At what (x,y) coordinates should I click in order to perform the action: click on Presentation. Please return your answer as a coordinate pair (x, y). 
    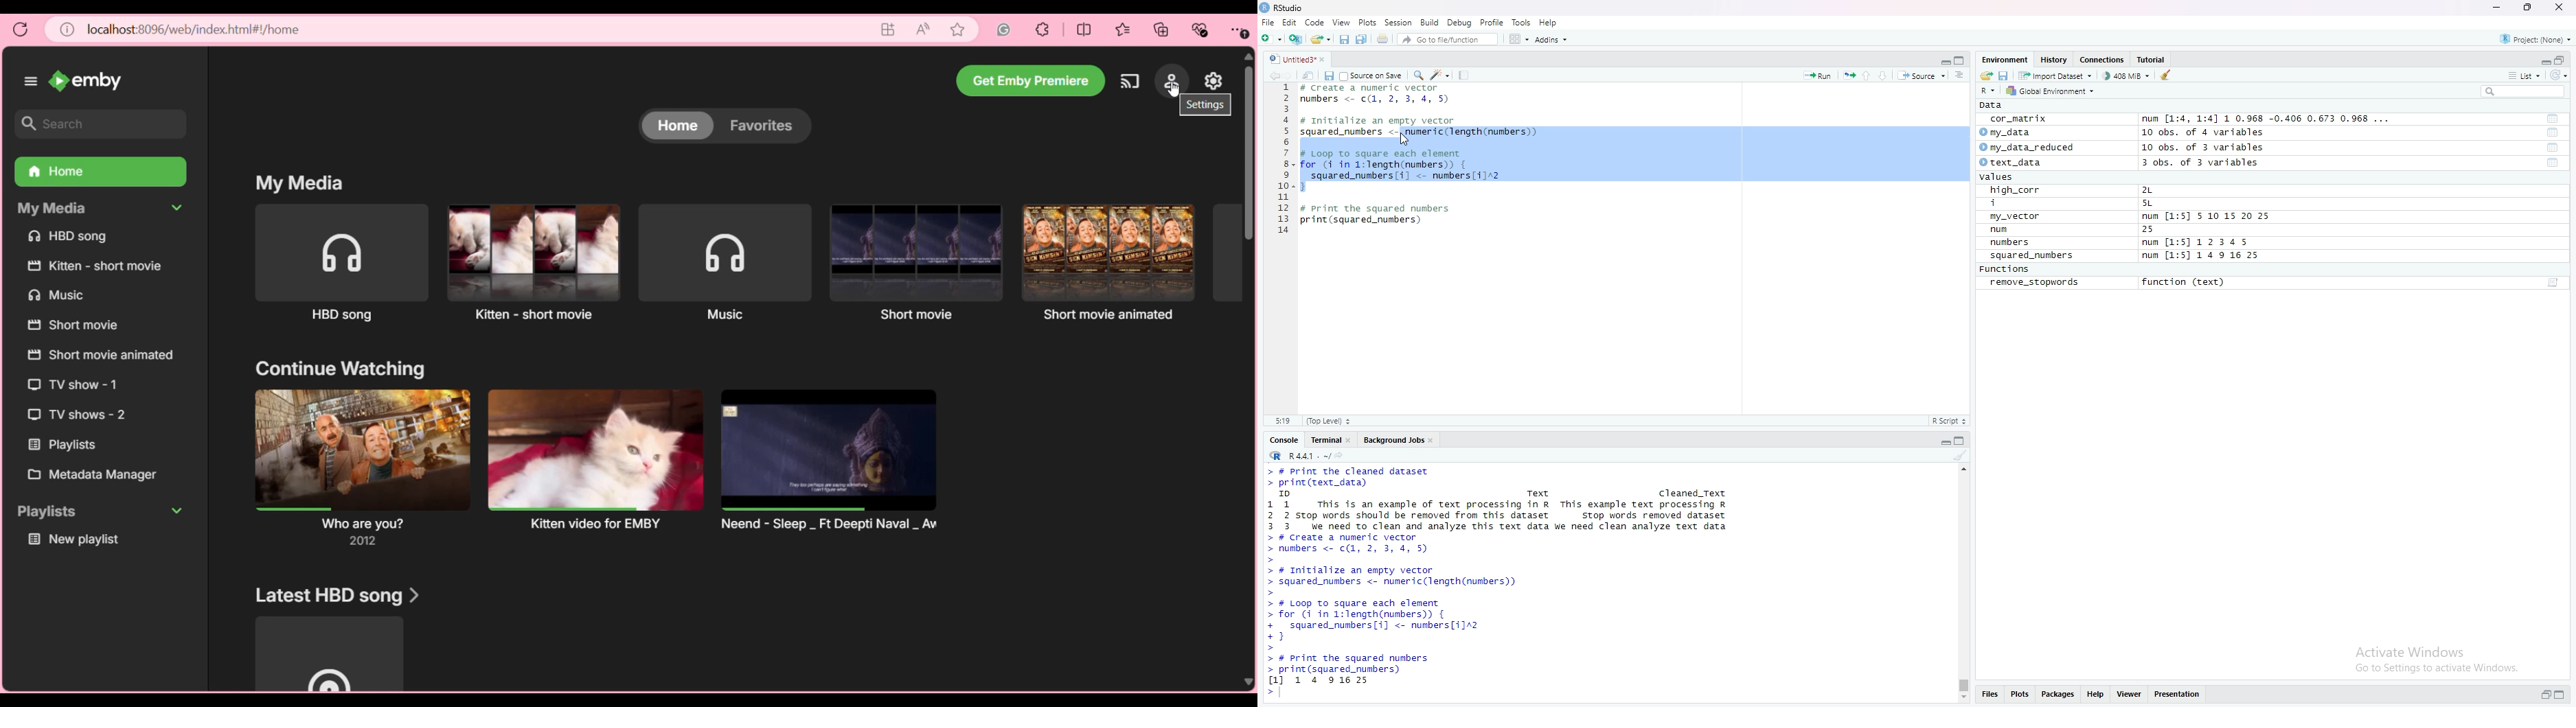
    Looking at the image, I should click on (2178, 695).